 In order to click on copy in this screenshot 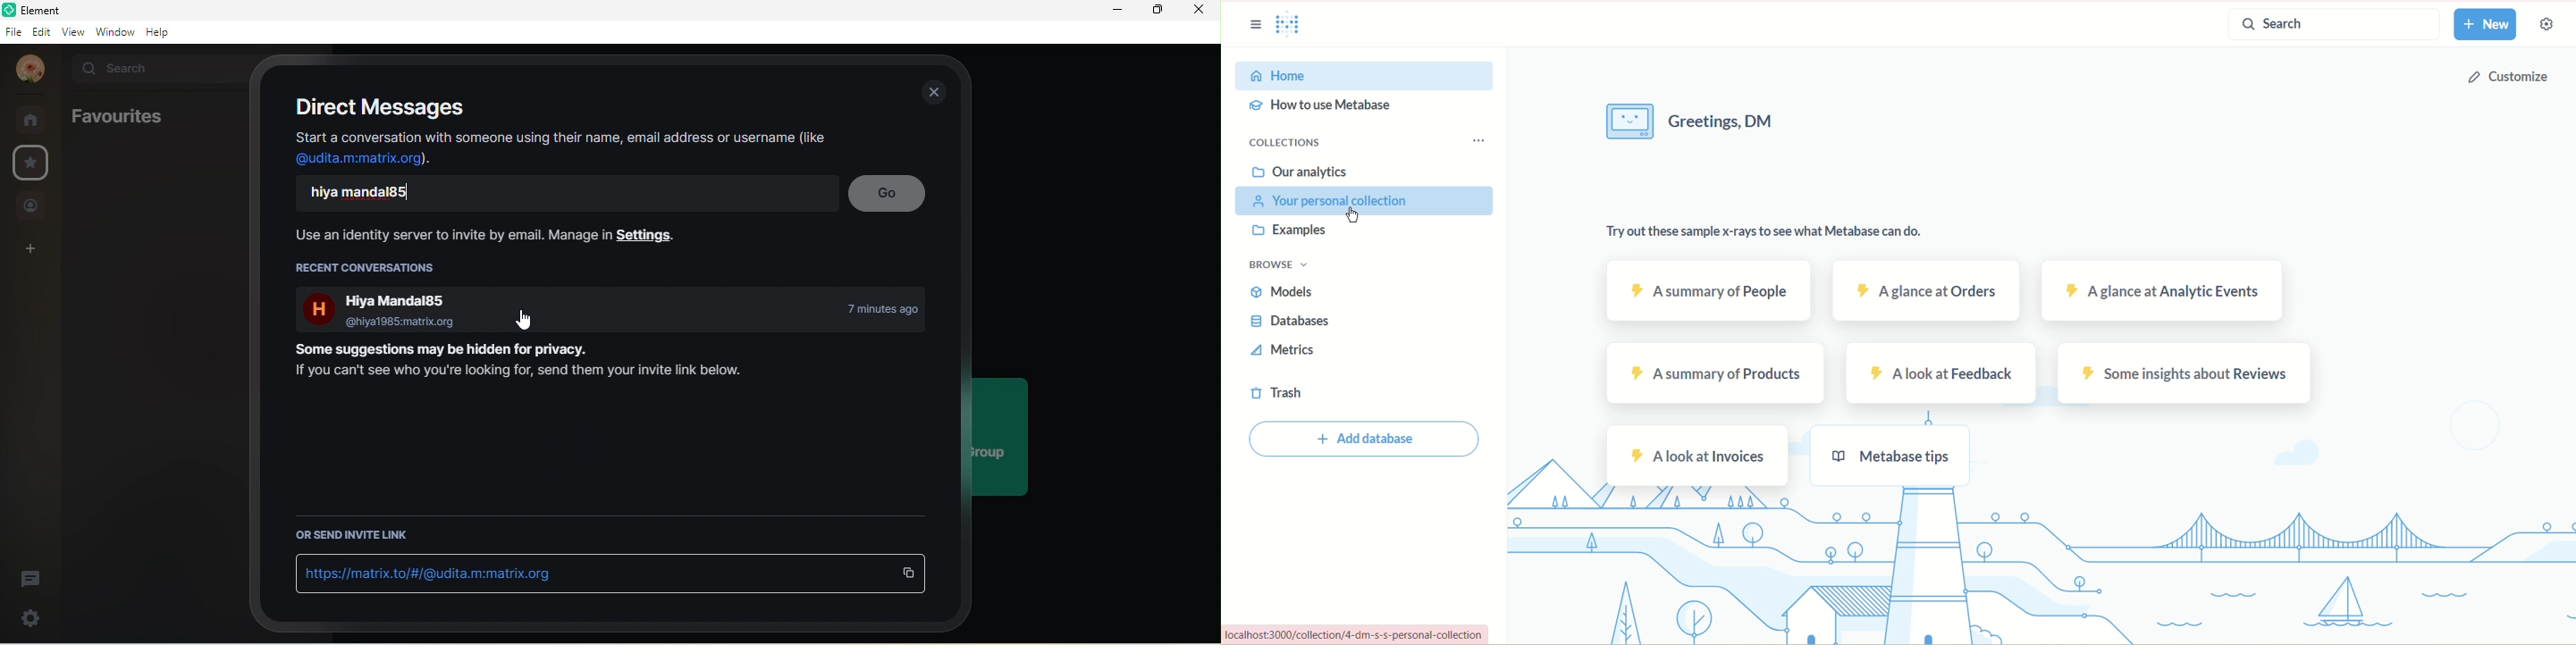, I will do `click(909, 574)`.